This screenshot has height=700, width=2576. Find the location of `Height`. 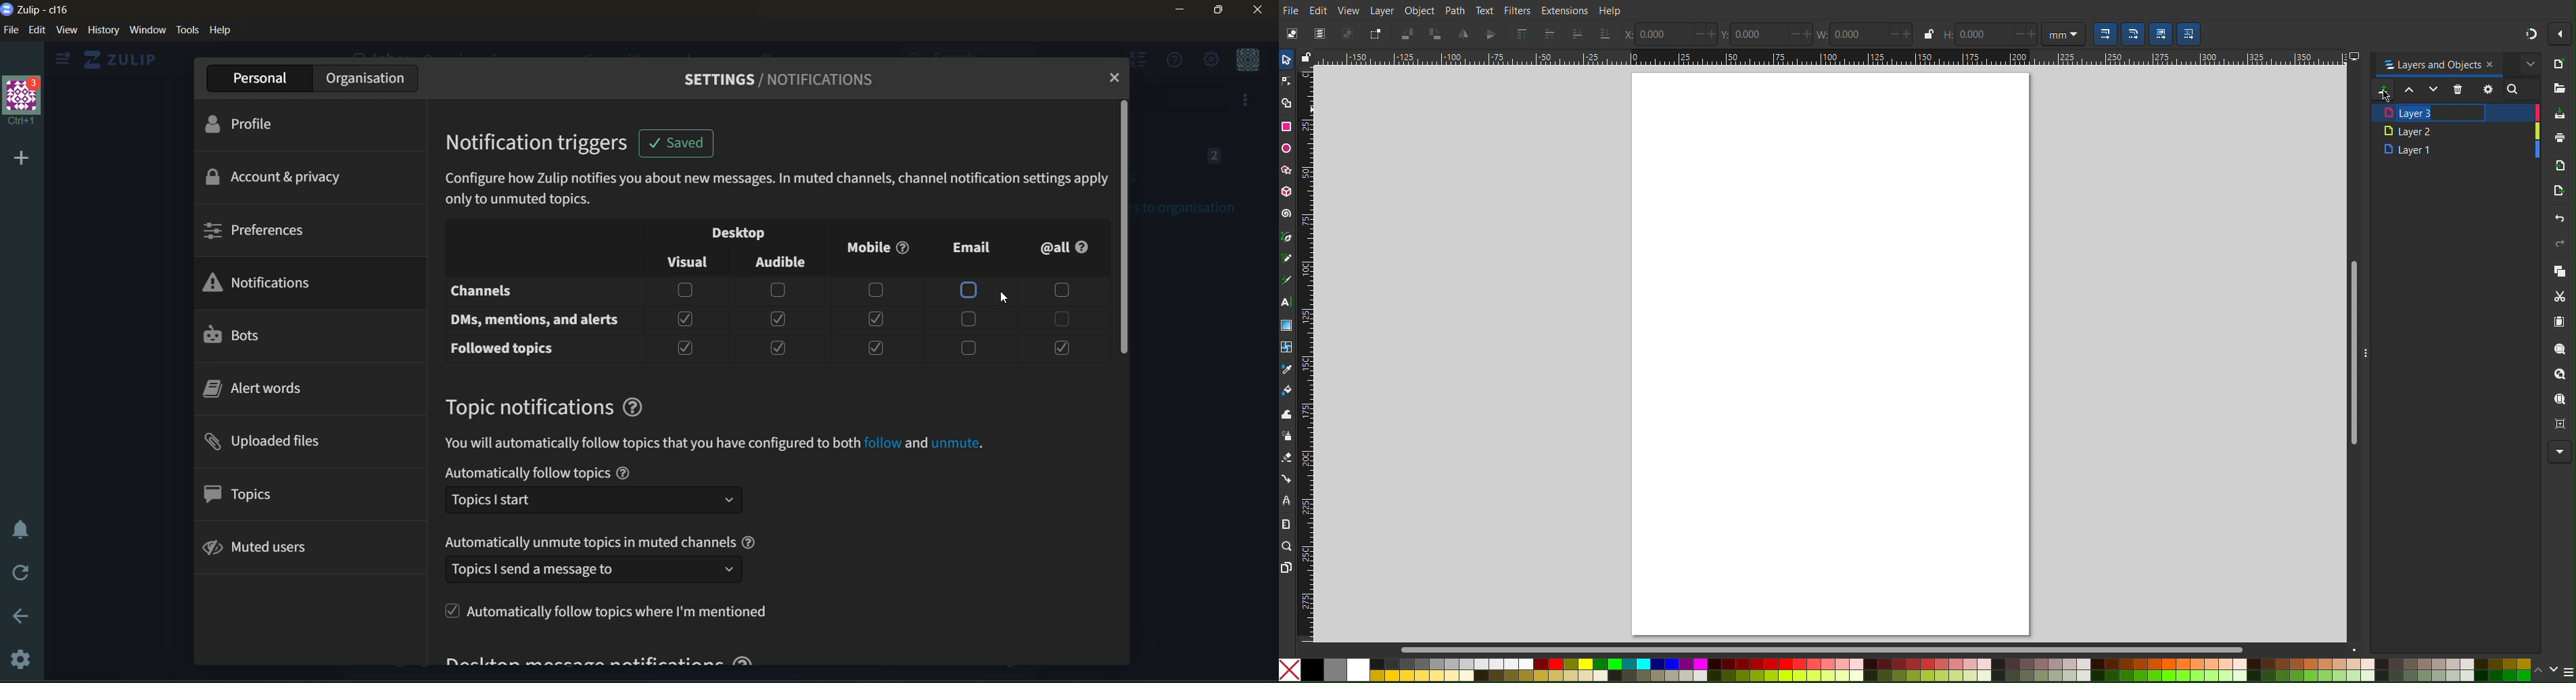

Height is located at coordinates (1989, 34).